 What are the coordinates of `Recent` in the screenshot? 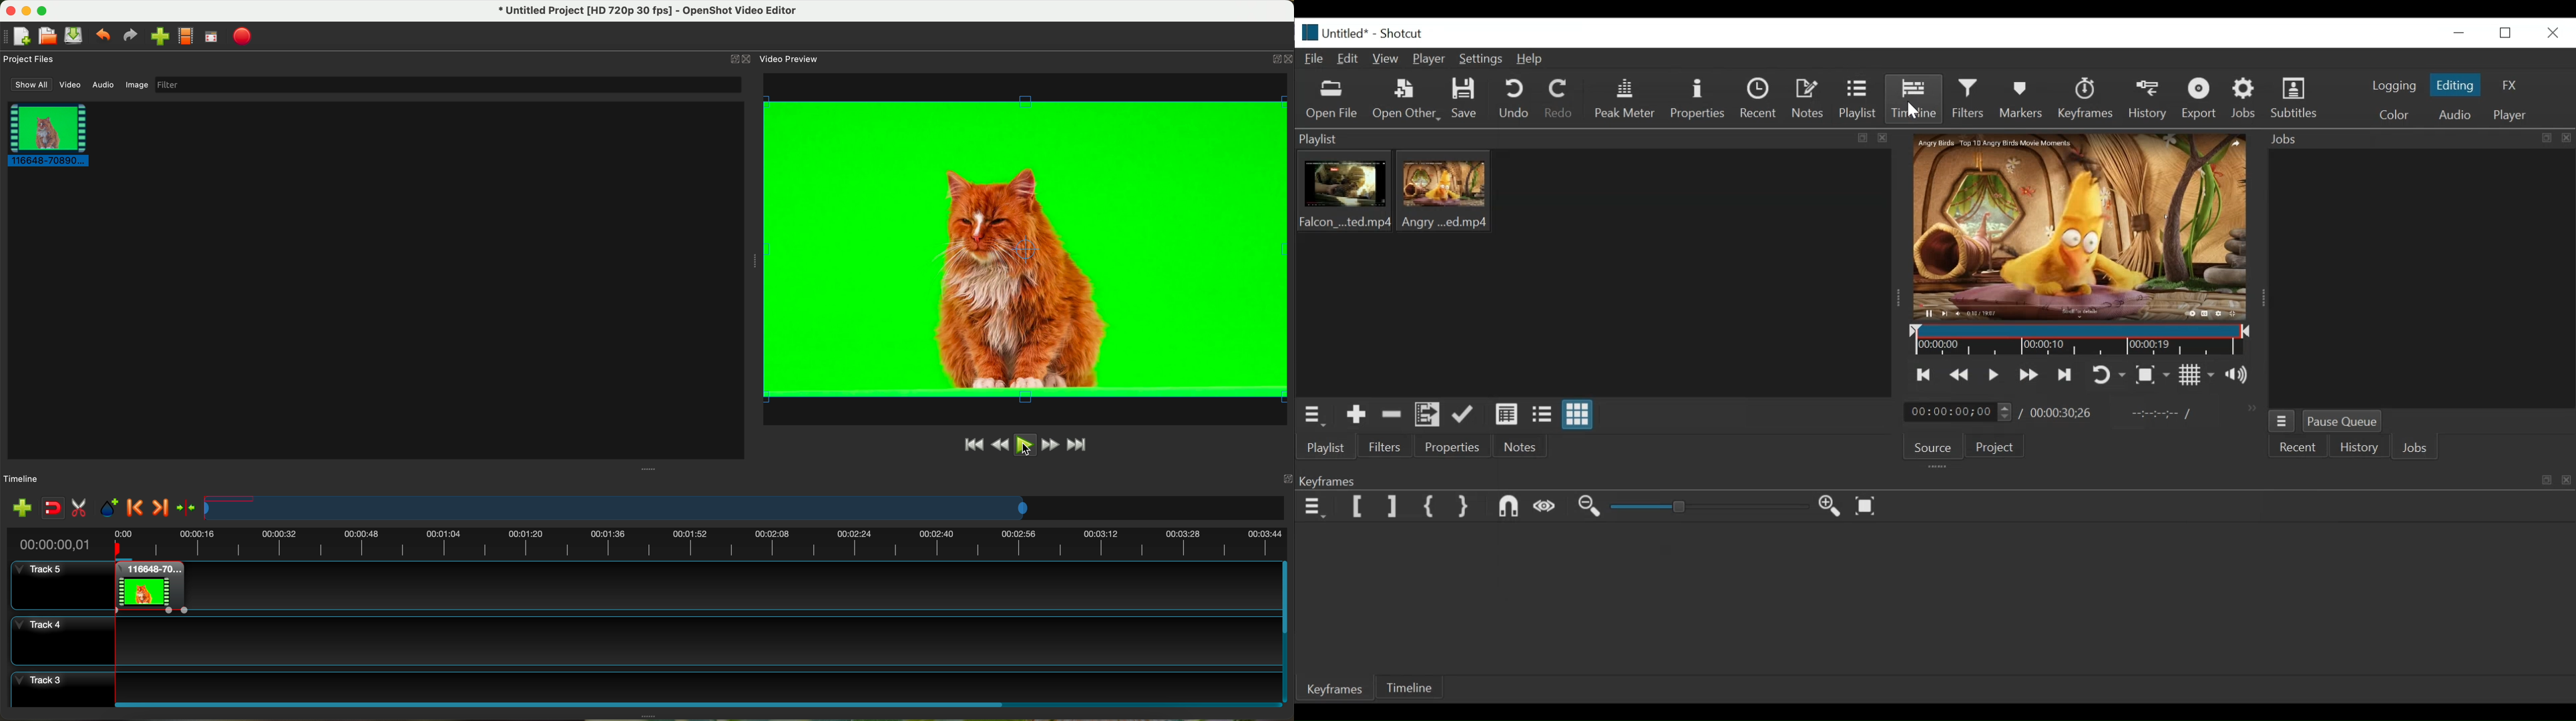 It's located at (2299, 448).